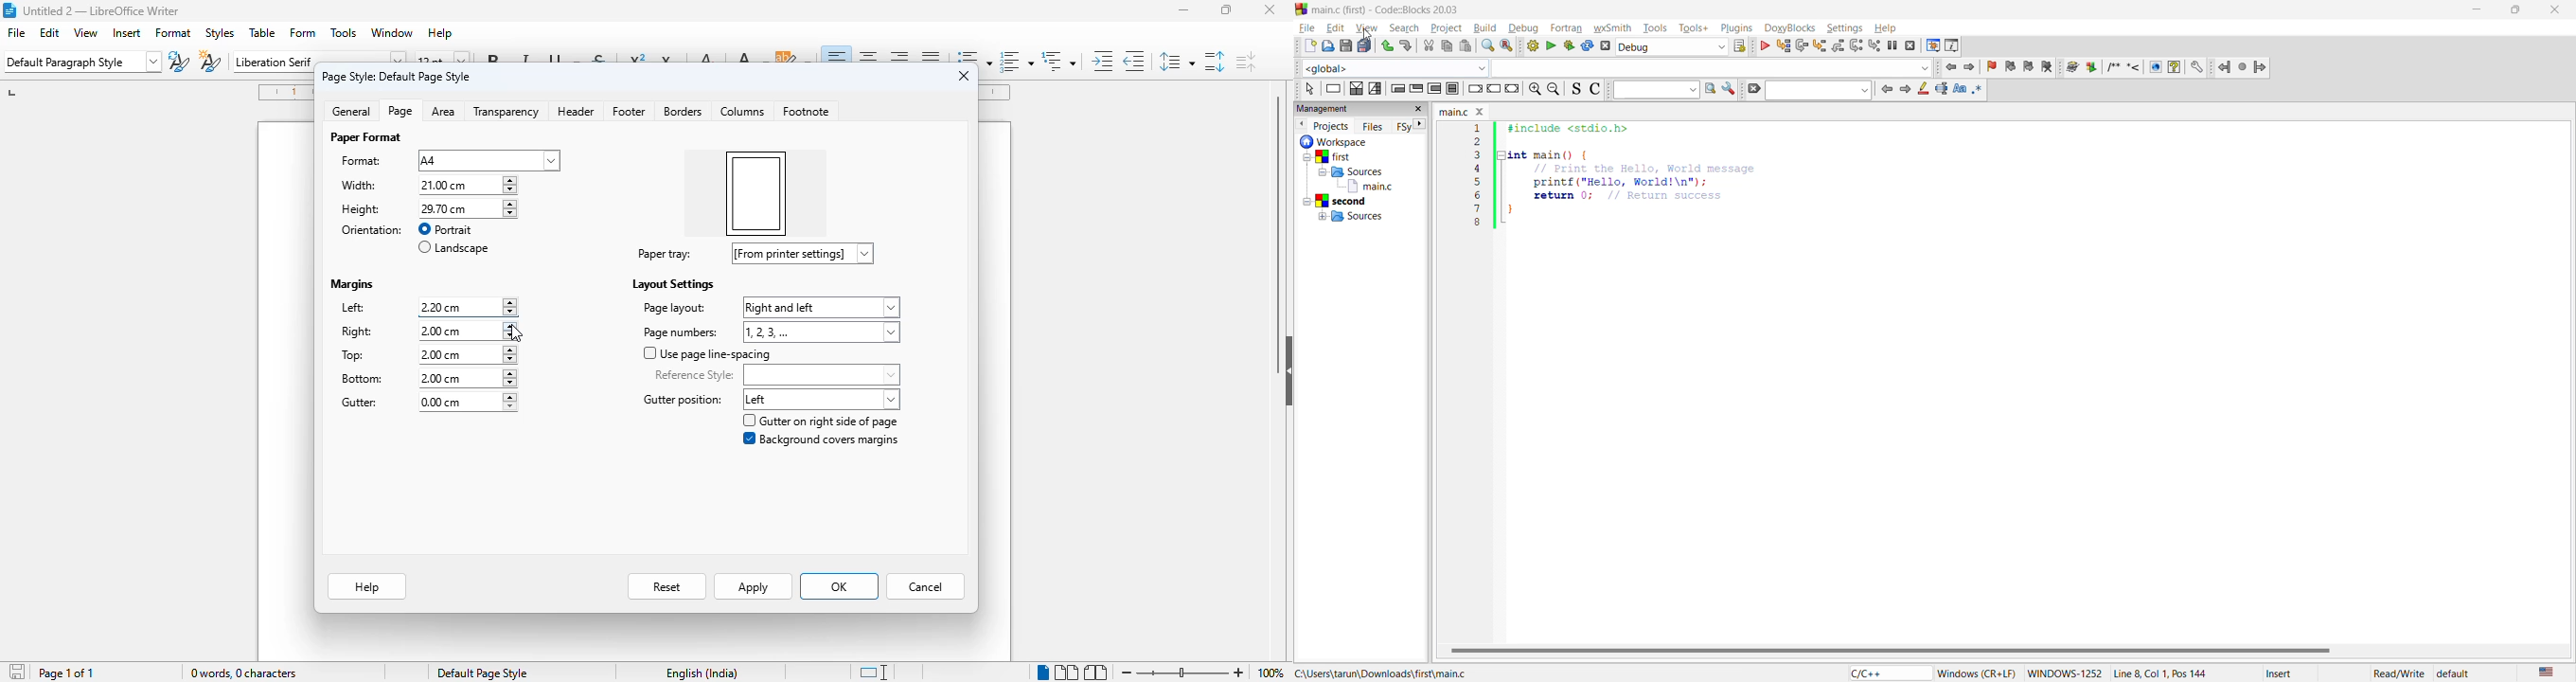 The image size is (2576, 700). I want to click on FSy, so click(1402, 126).